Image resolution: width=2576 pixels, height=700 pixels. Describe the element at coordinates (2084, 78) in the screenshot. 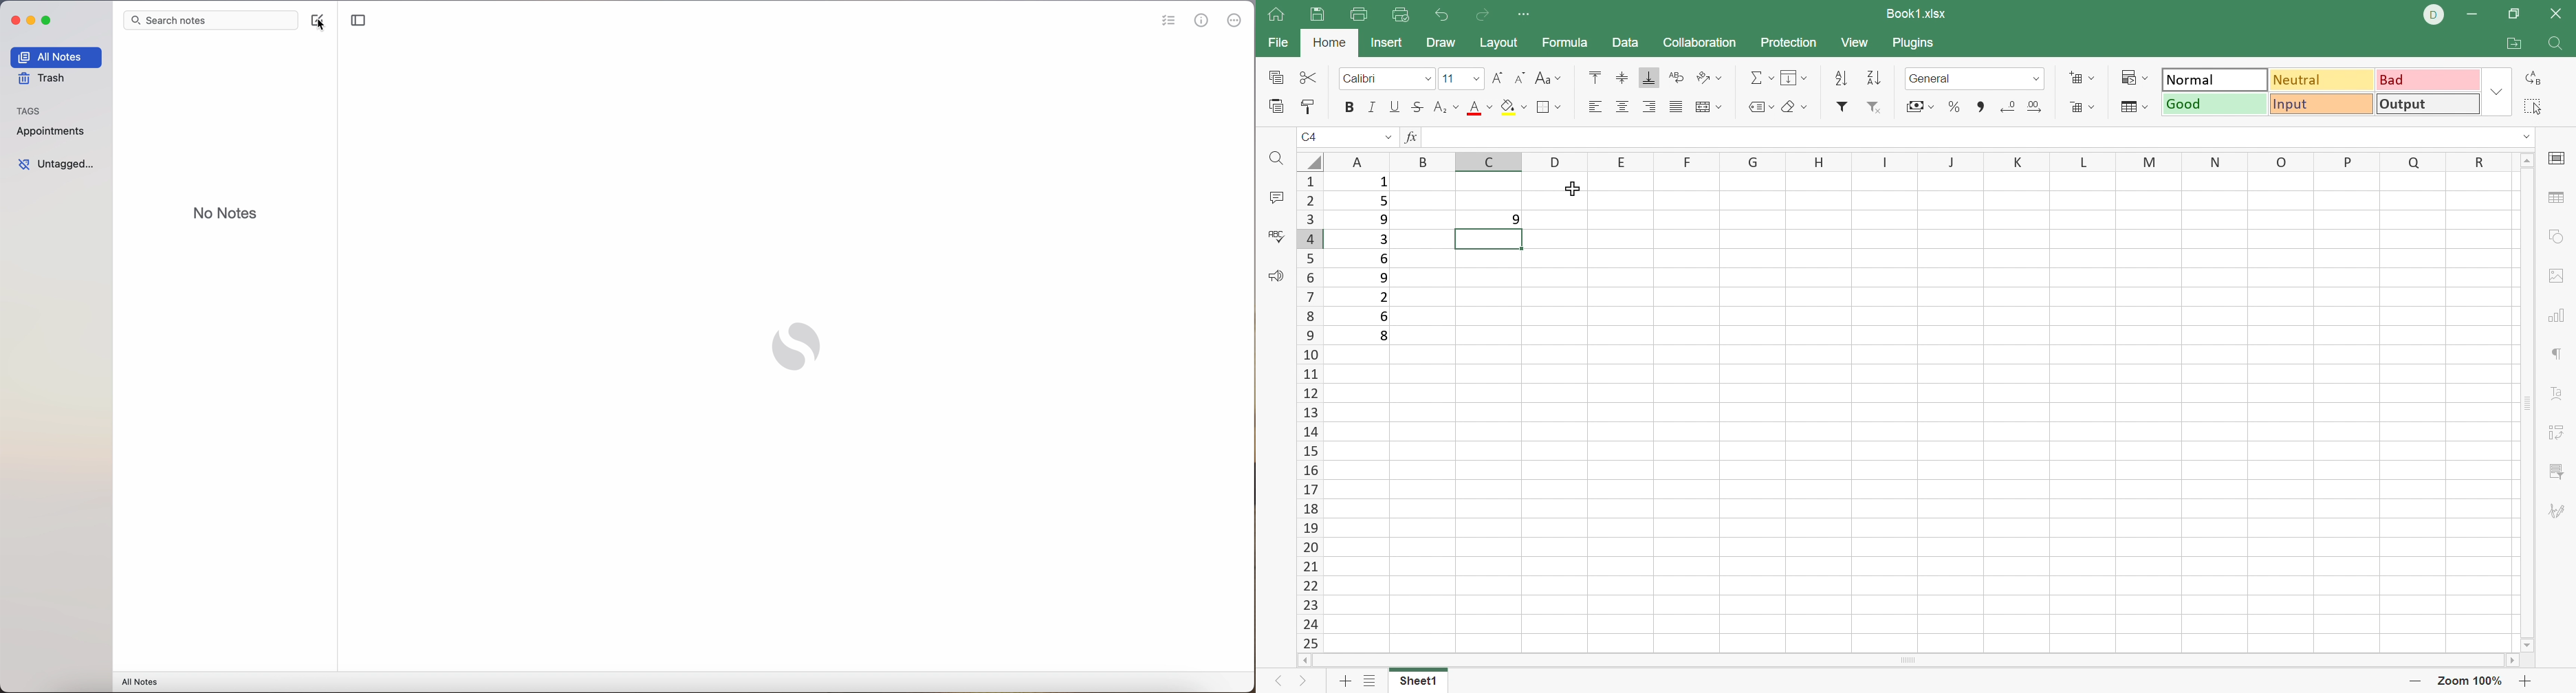

I see `Insert cells` at that location.